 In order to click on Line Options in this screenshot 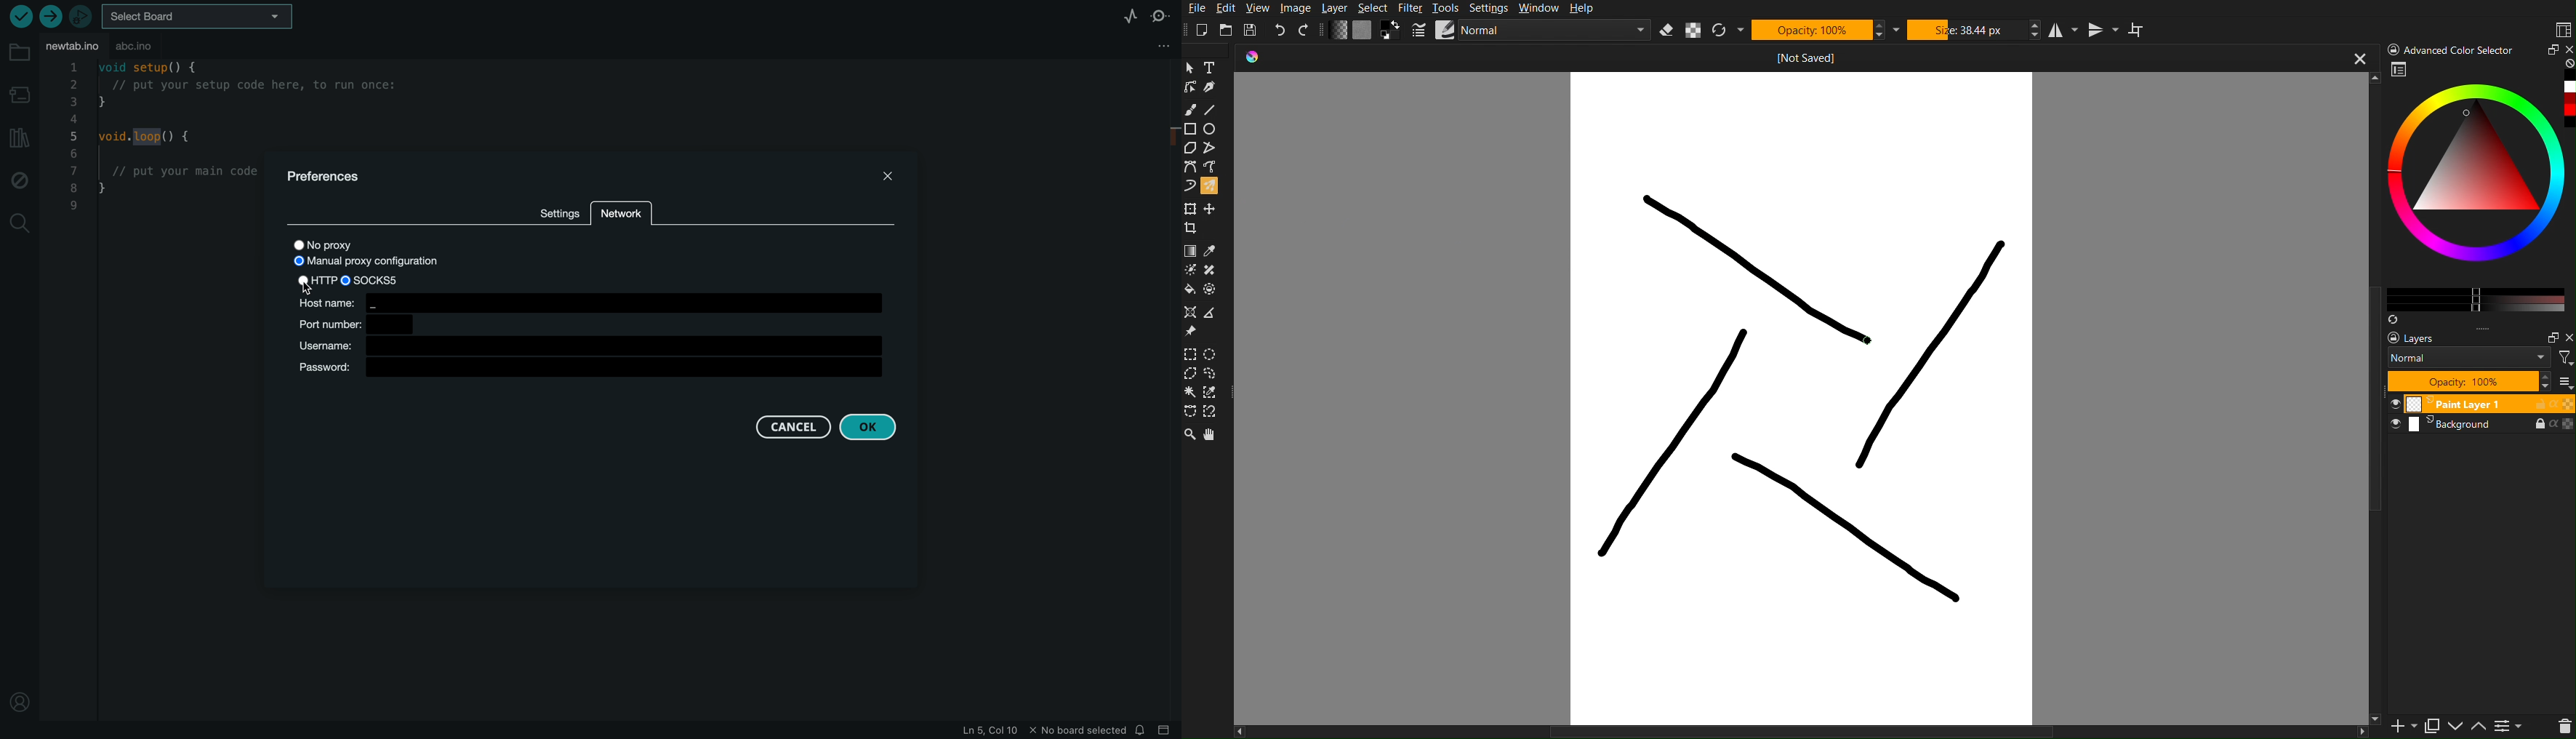, I will do `click(1419, 31)`.